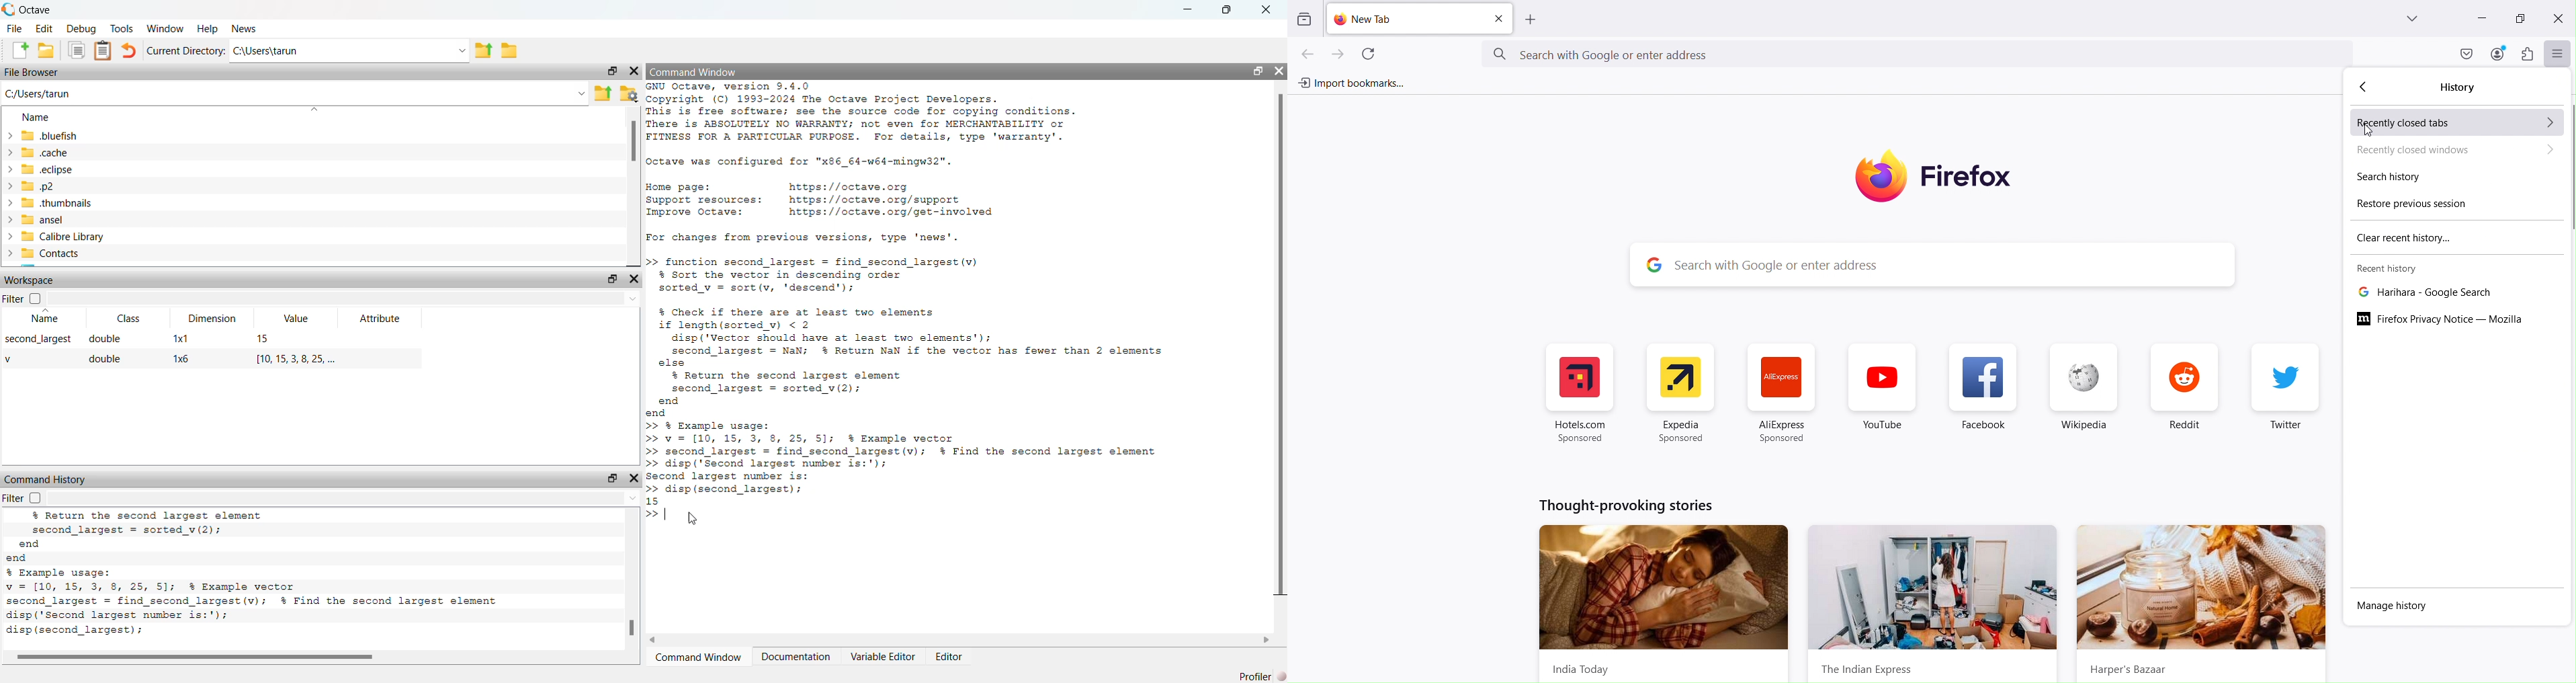  I want to click on .bluefish, so click(68, 135).